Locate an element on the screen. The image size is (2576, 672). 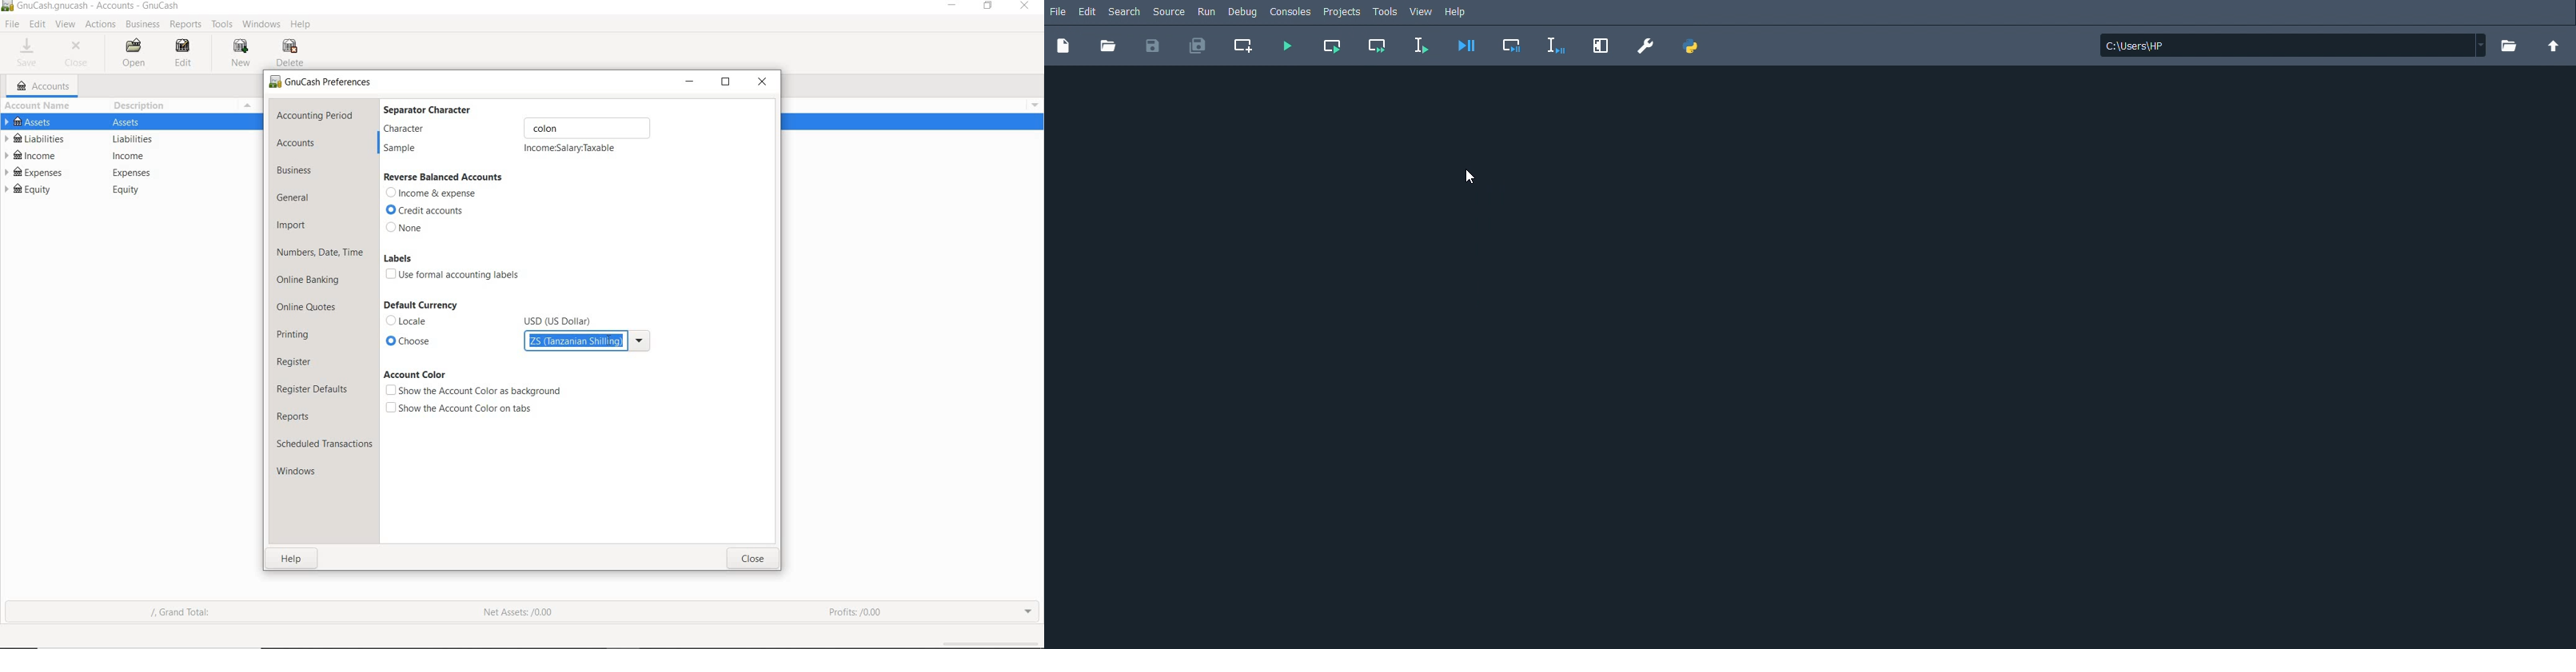
Save all files is located at coordinates (1198, 46).